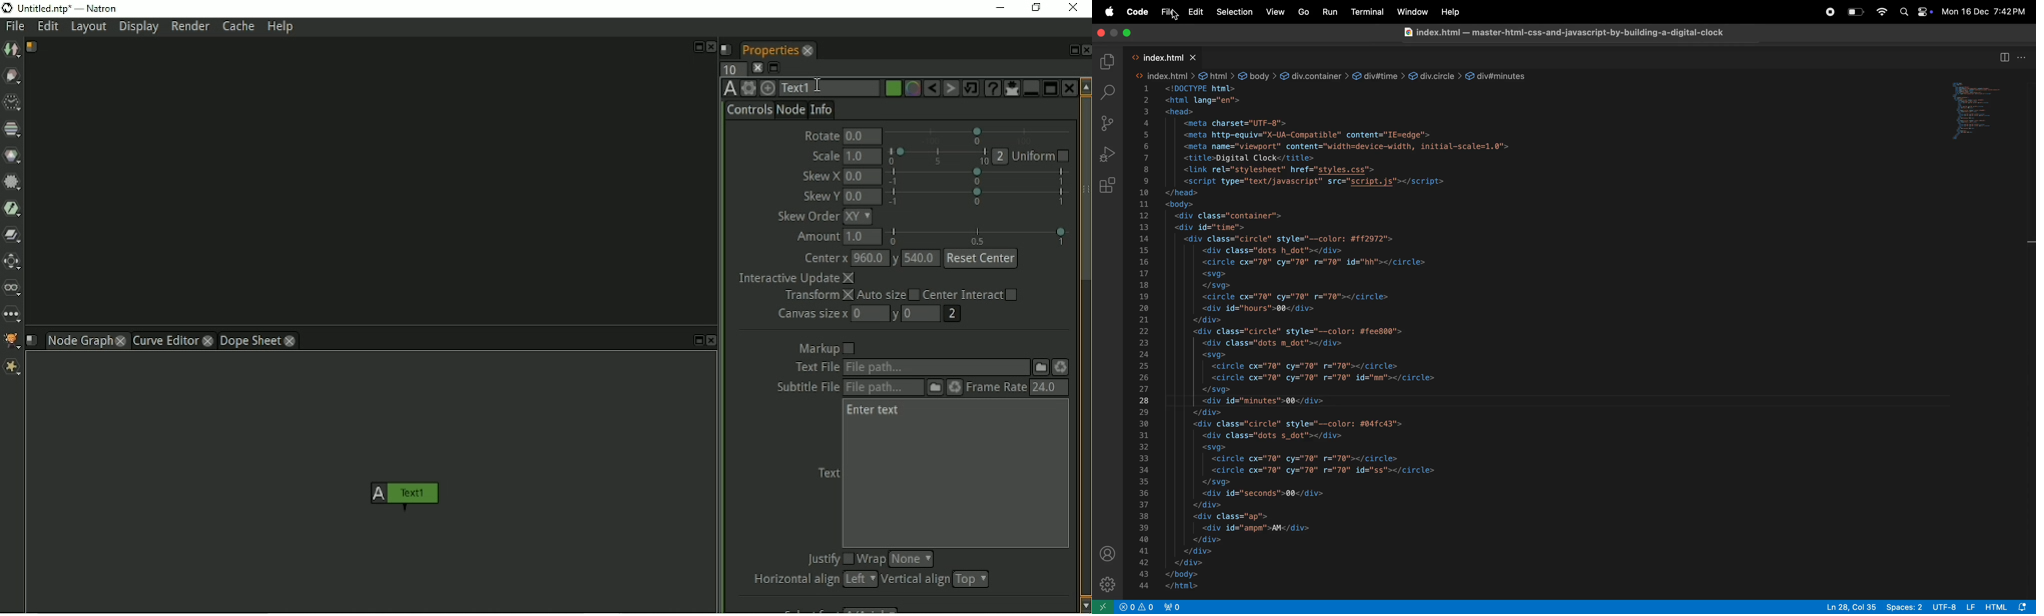  Describe the element at coordinates (1137, 12) in the screenshot. I see `code` at that location.